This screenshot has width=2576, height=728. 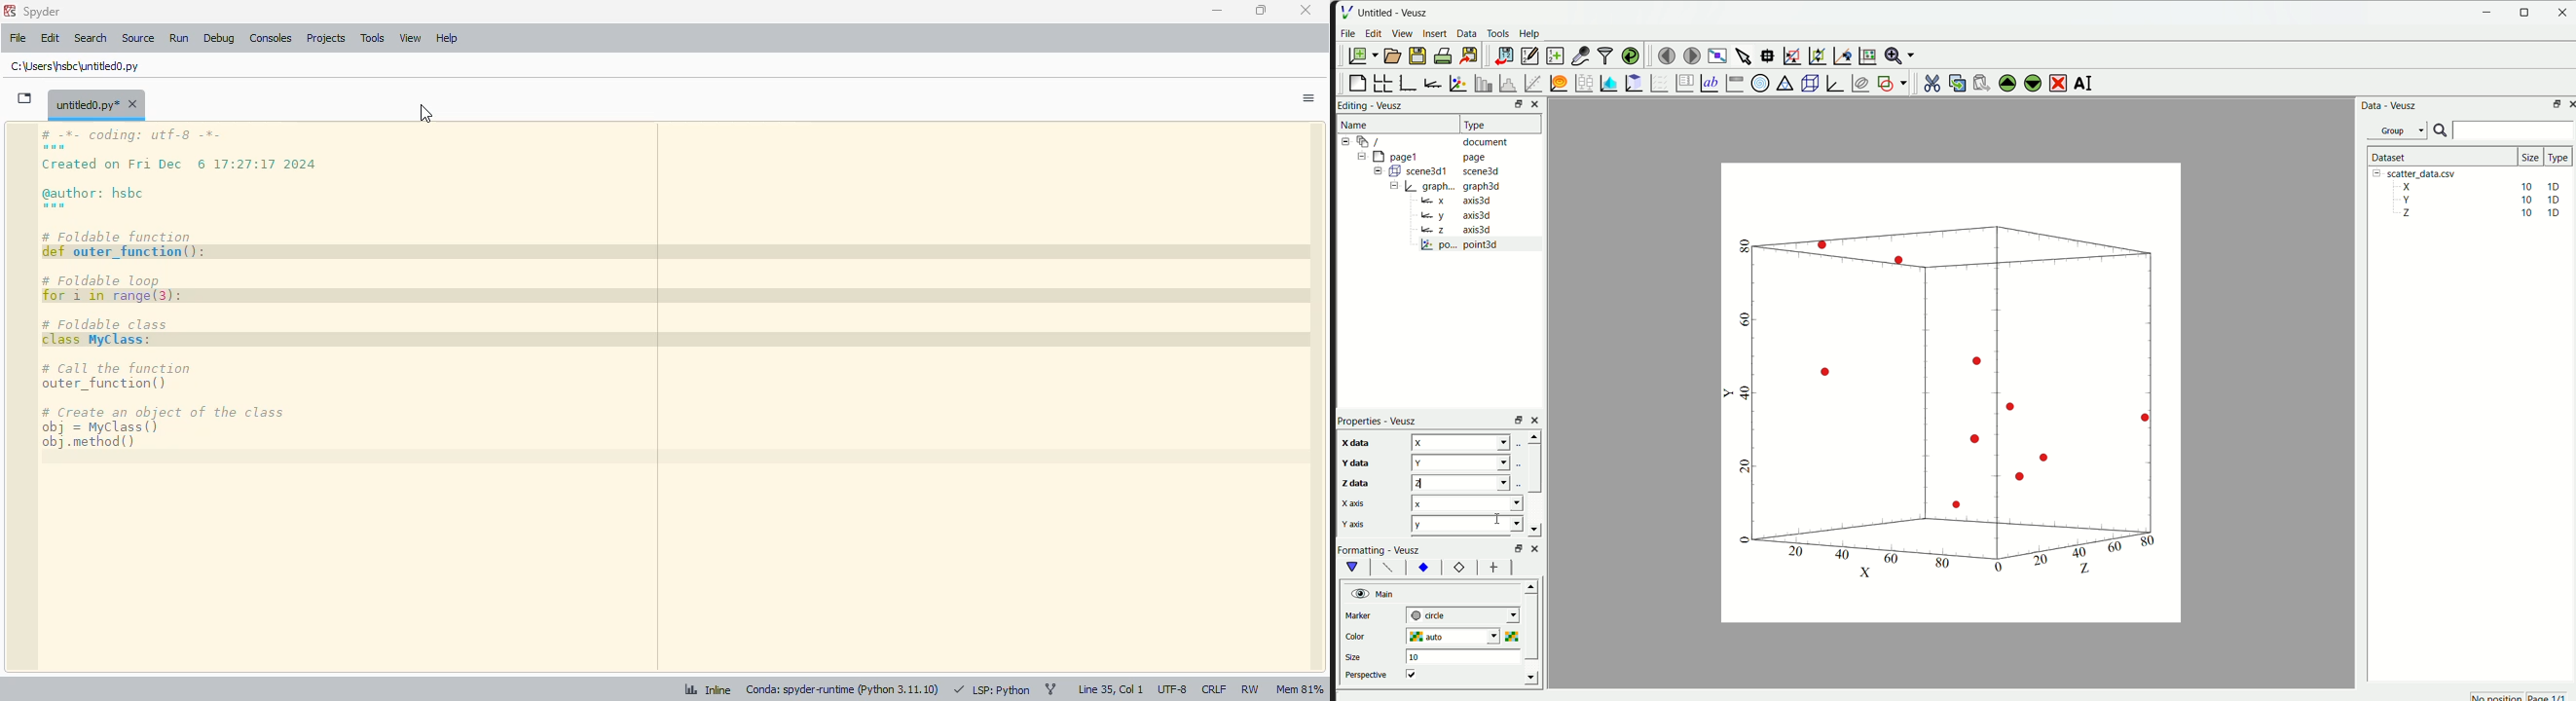 I want to click on color, so click(x=1369, y=635).